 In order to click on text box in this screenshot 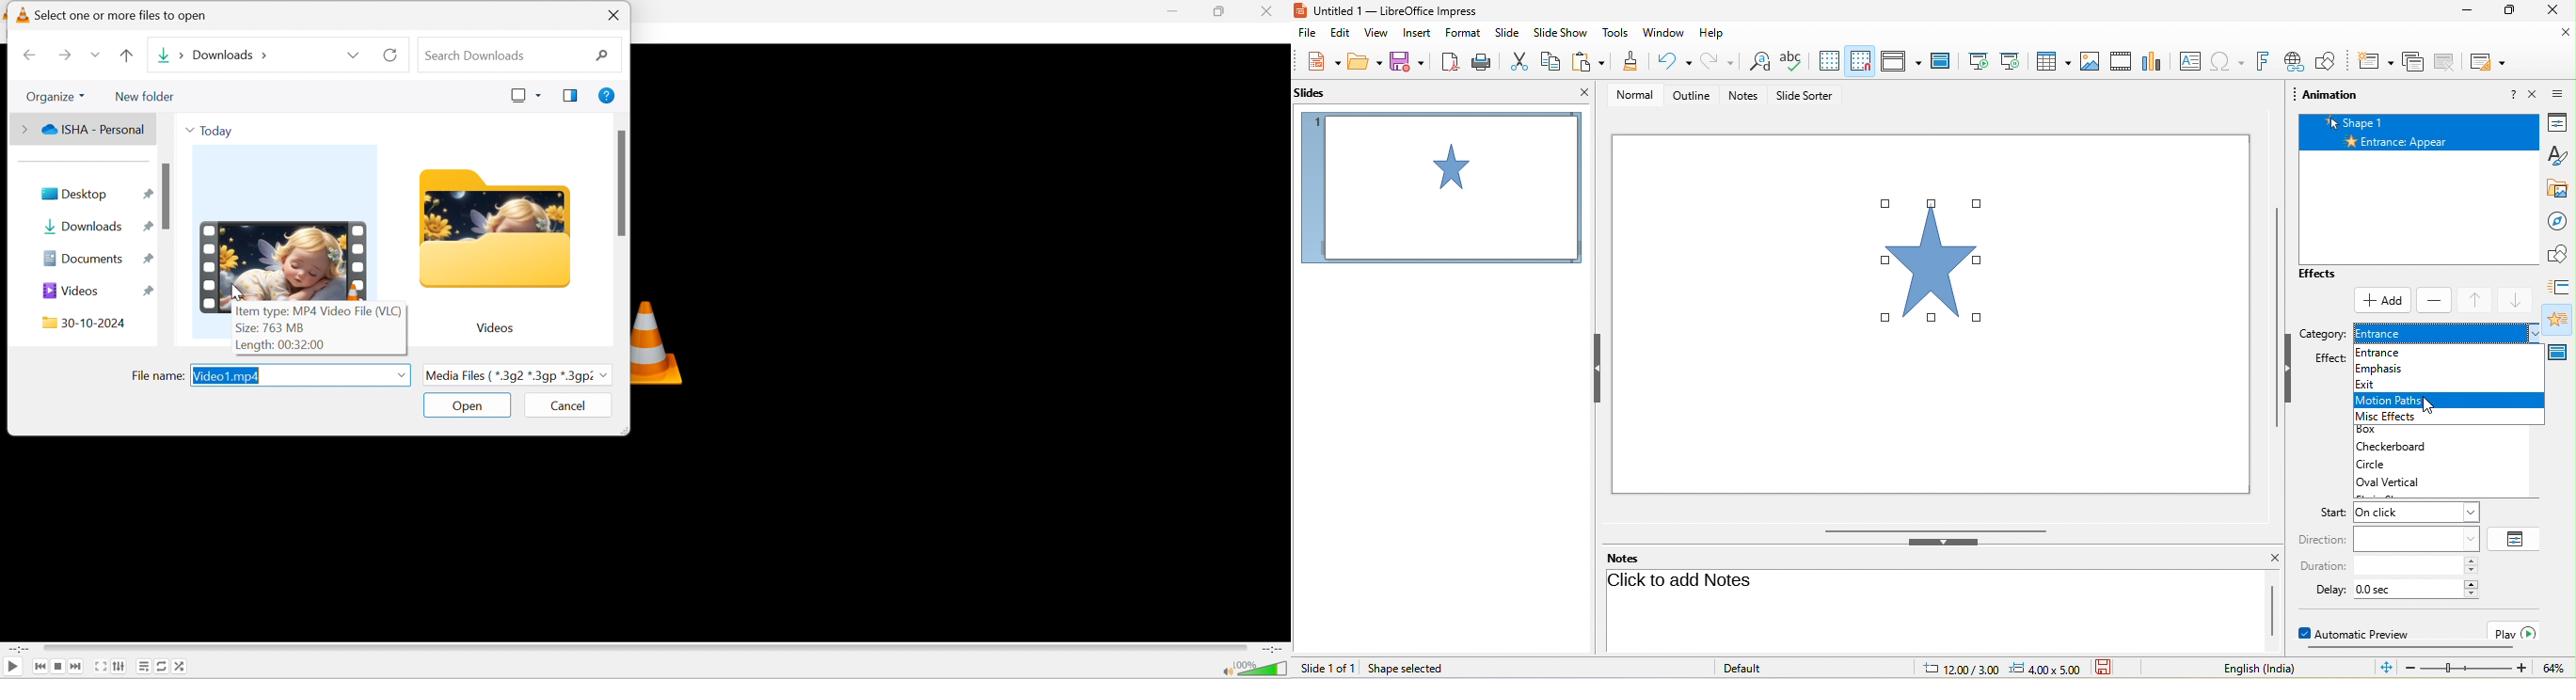, I will do `click(2191, 60)`.